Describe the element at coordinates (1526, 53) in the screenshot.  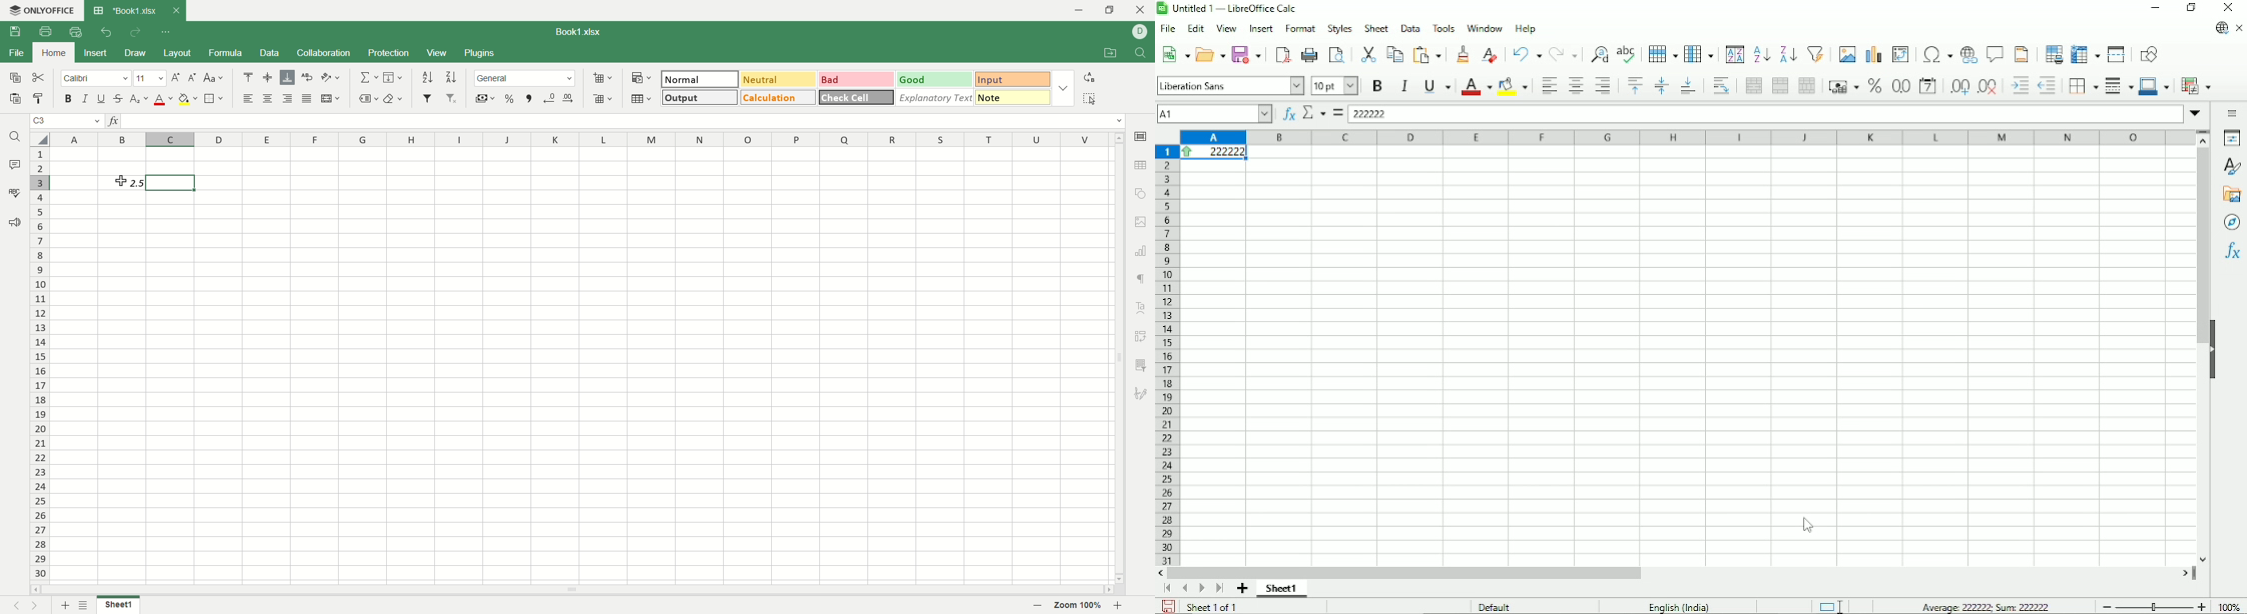
I see `Undo` at that location.